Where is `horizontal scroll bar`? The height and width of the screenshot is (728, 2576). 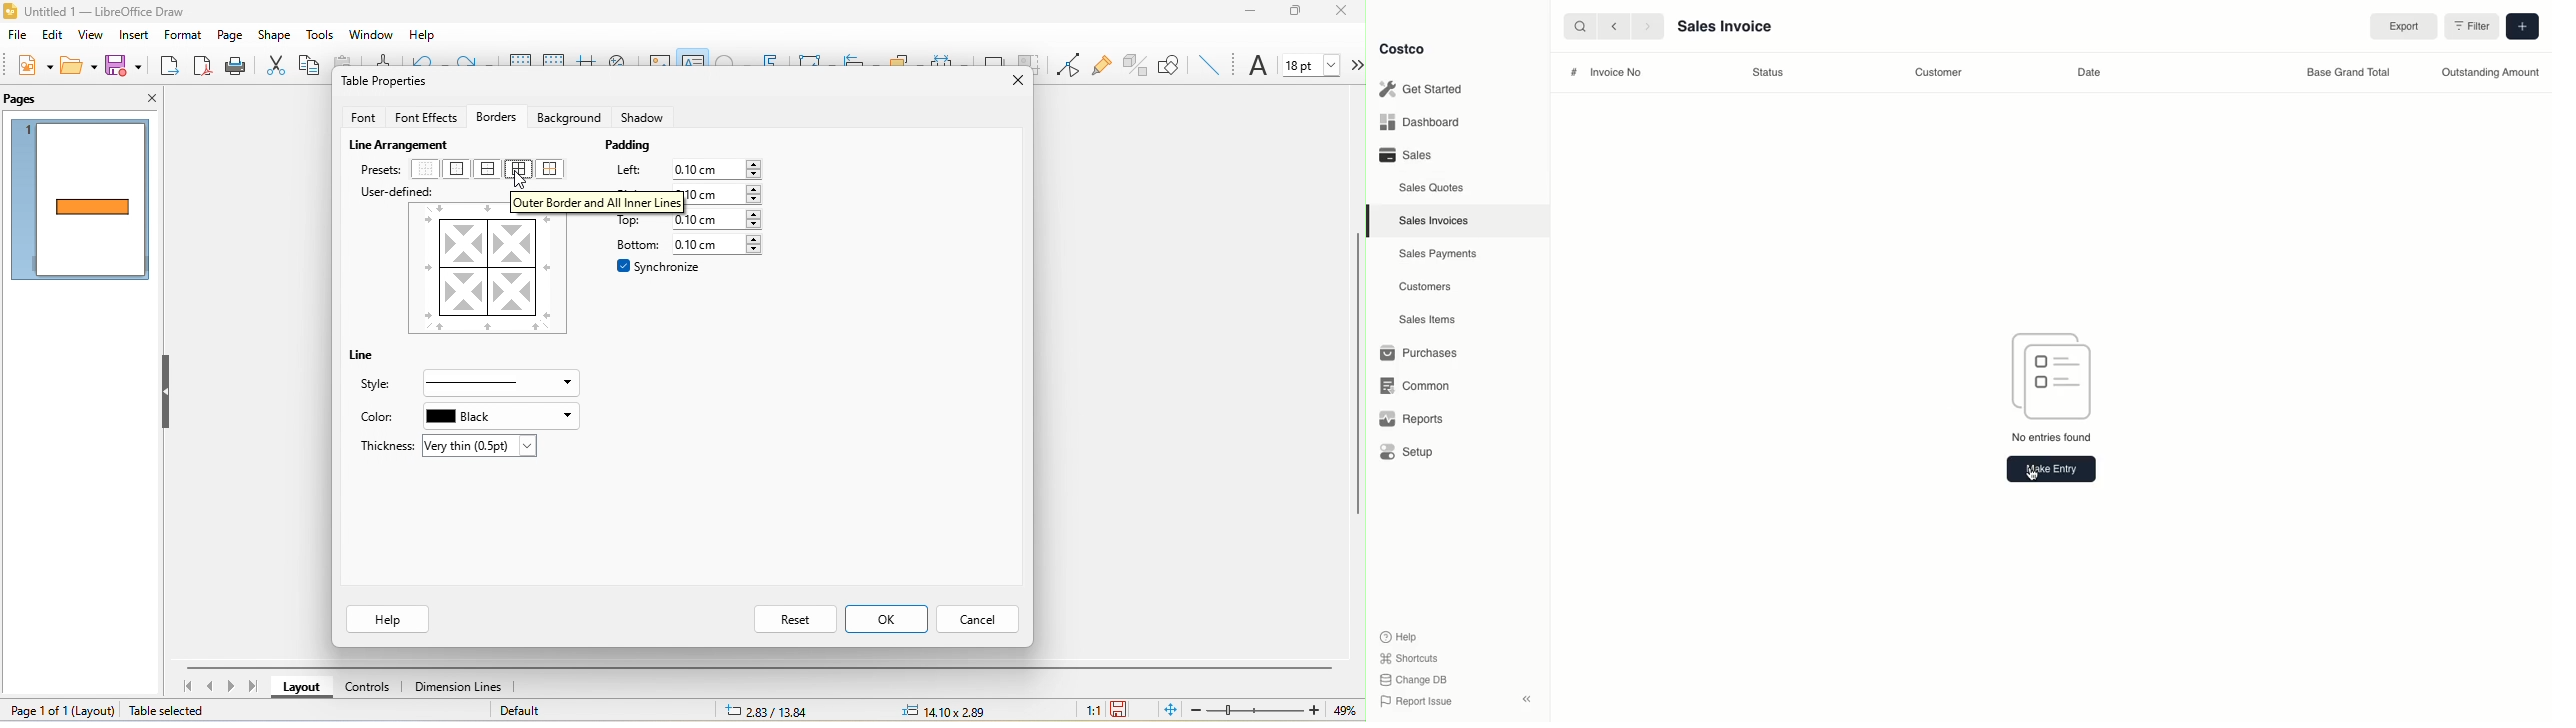 horizontal scroll bar is located at coordinates (759, 667).